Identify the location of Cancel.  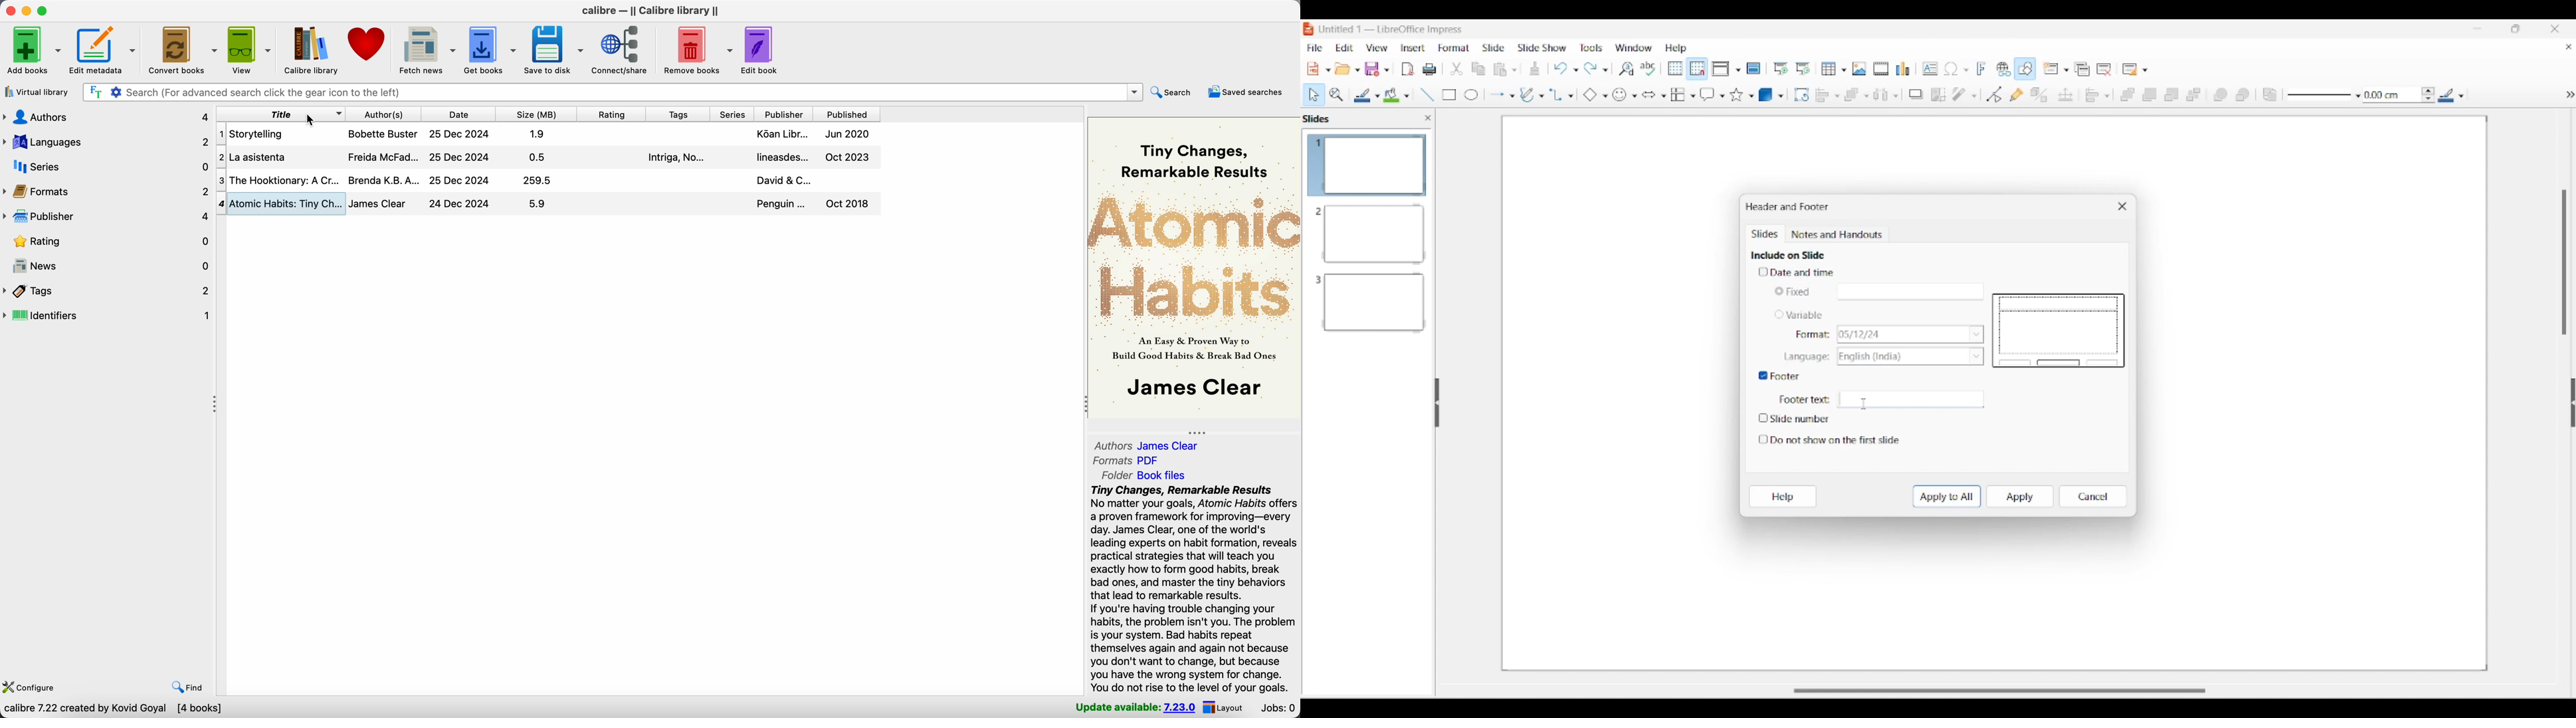
(2092, 497).